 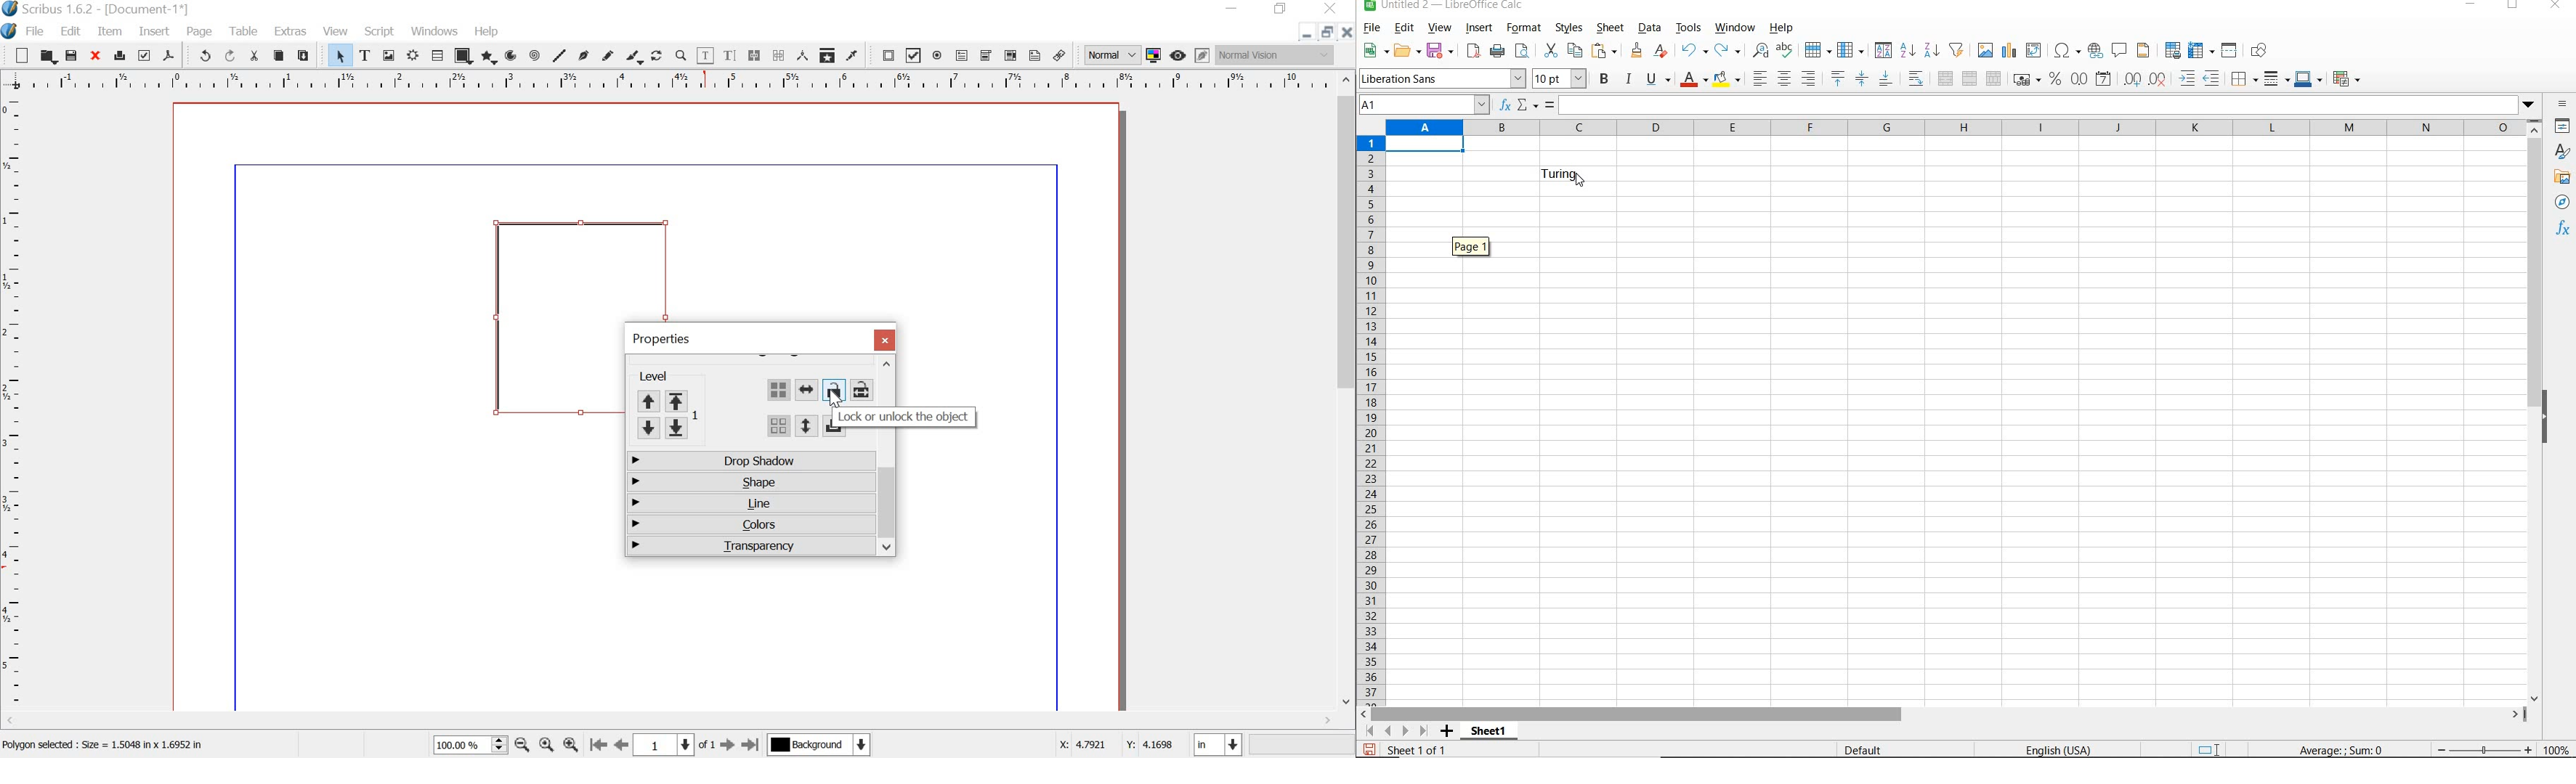 What do you see at coordinates (729, 745) in the screenshot?
I see `go to next page` at bounding box center [729, 745].